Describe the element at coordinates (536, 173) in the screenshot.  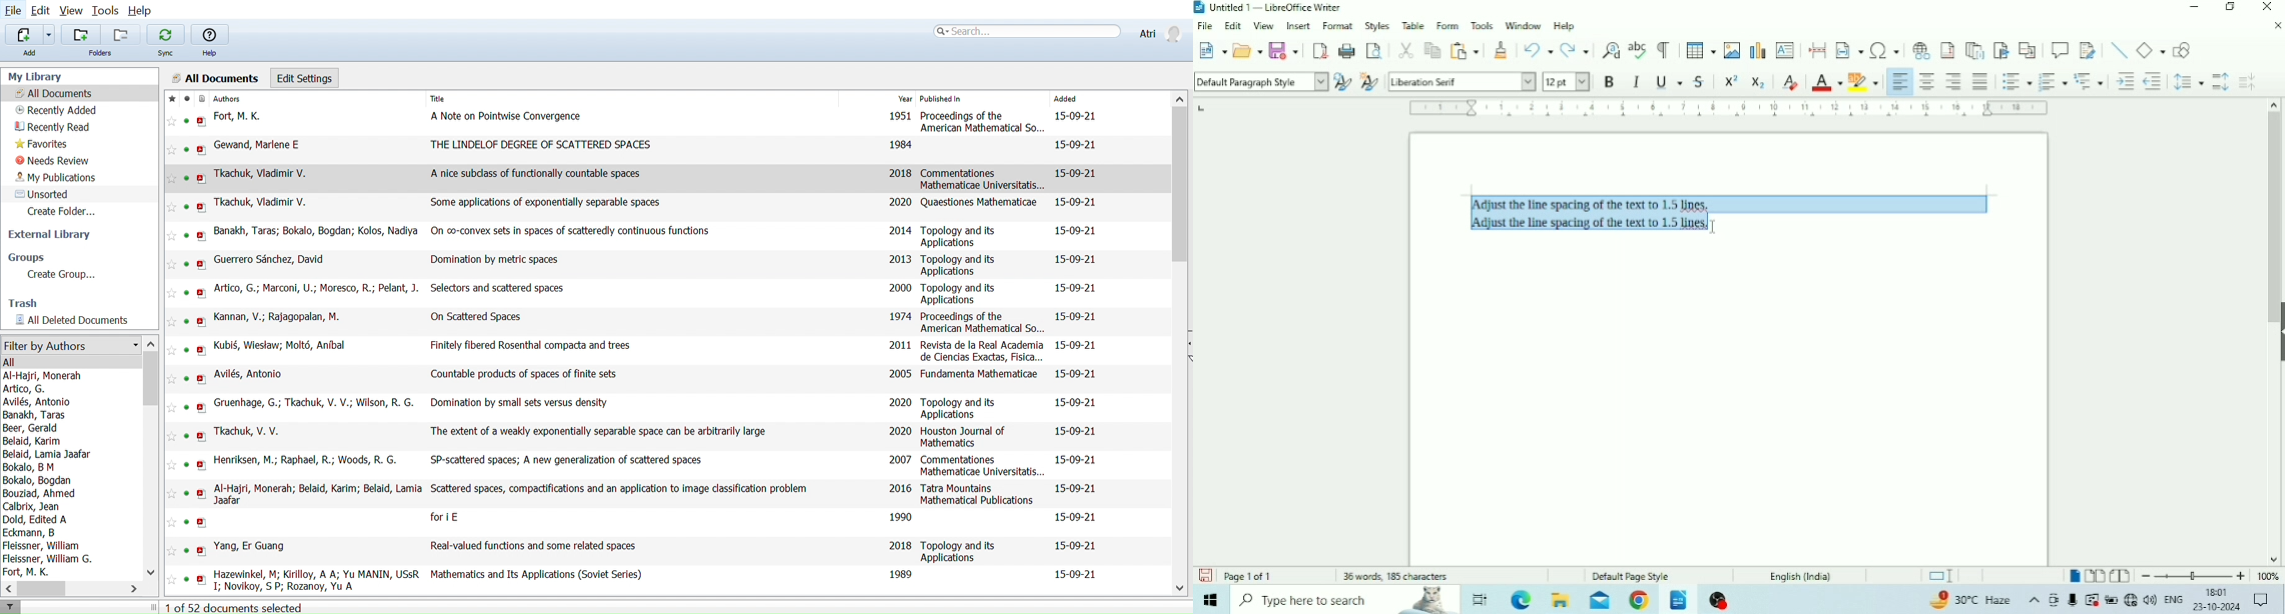
I see `A nice subdass of functionally countable spaces` at that location.